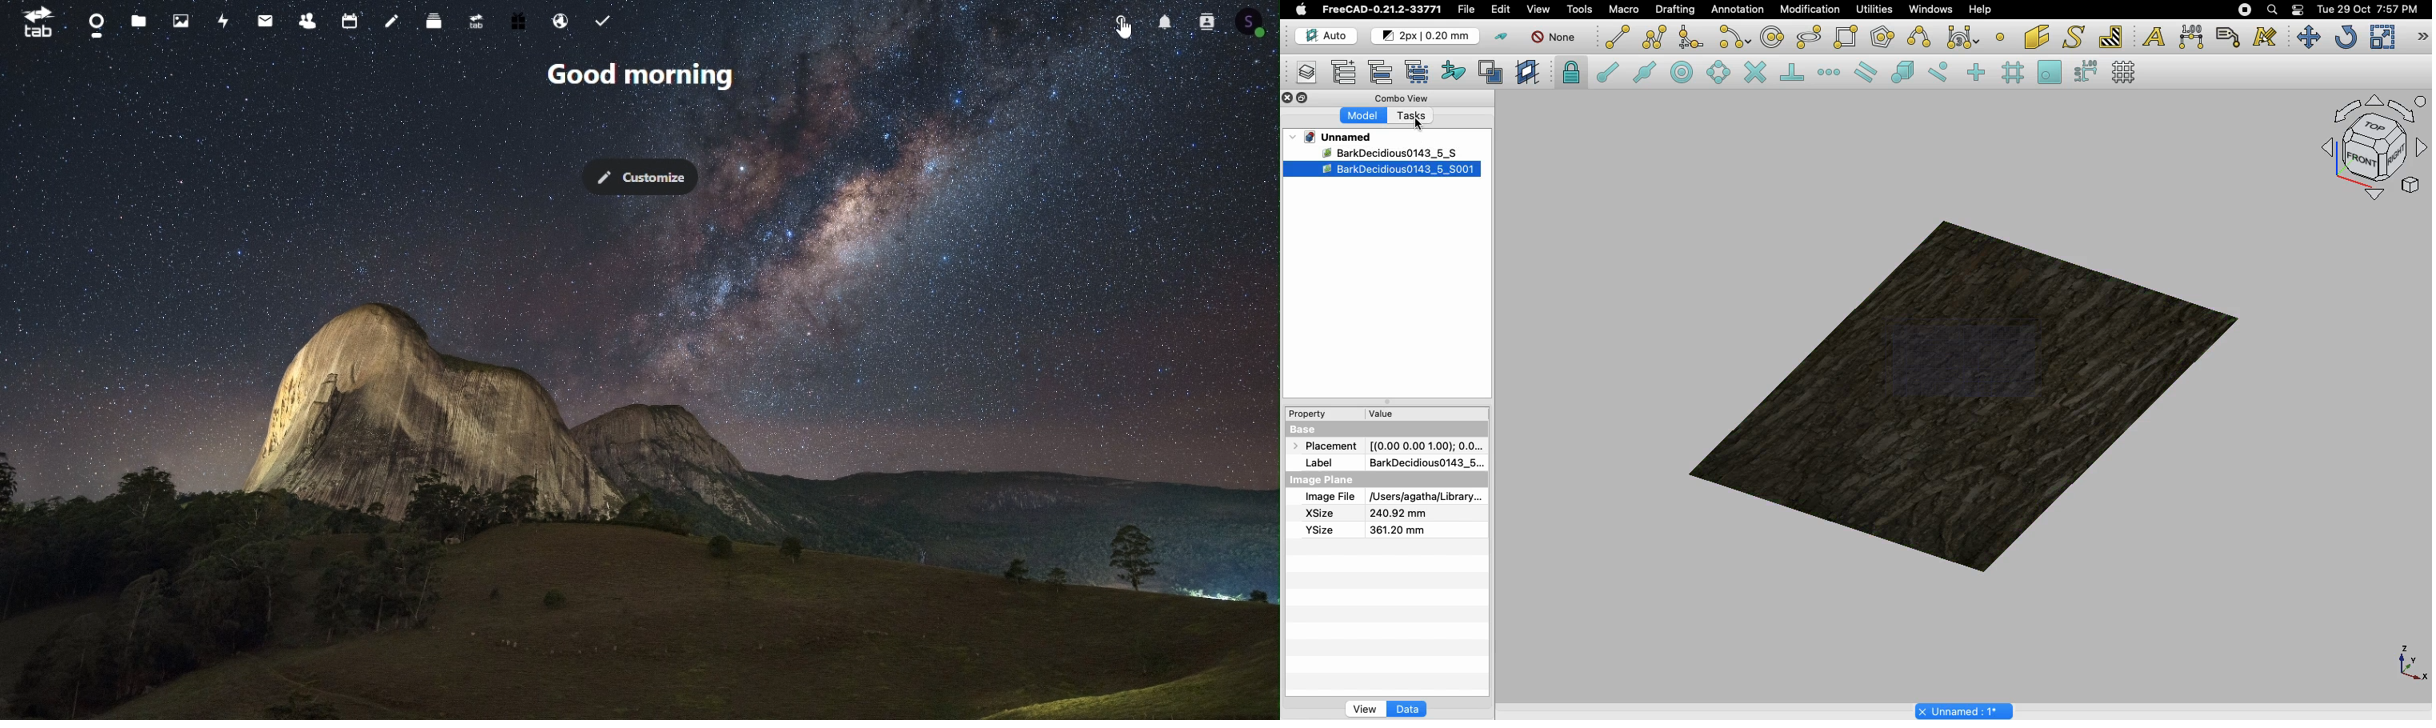 The width and height of the screenshot is (2436, 728). I want to click on Snap perpendicular, so click(1794, 74).